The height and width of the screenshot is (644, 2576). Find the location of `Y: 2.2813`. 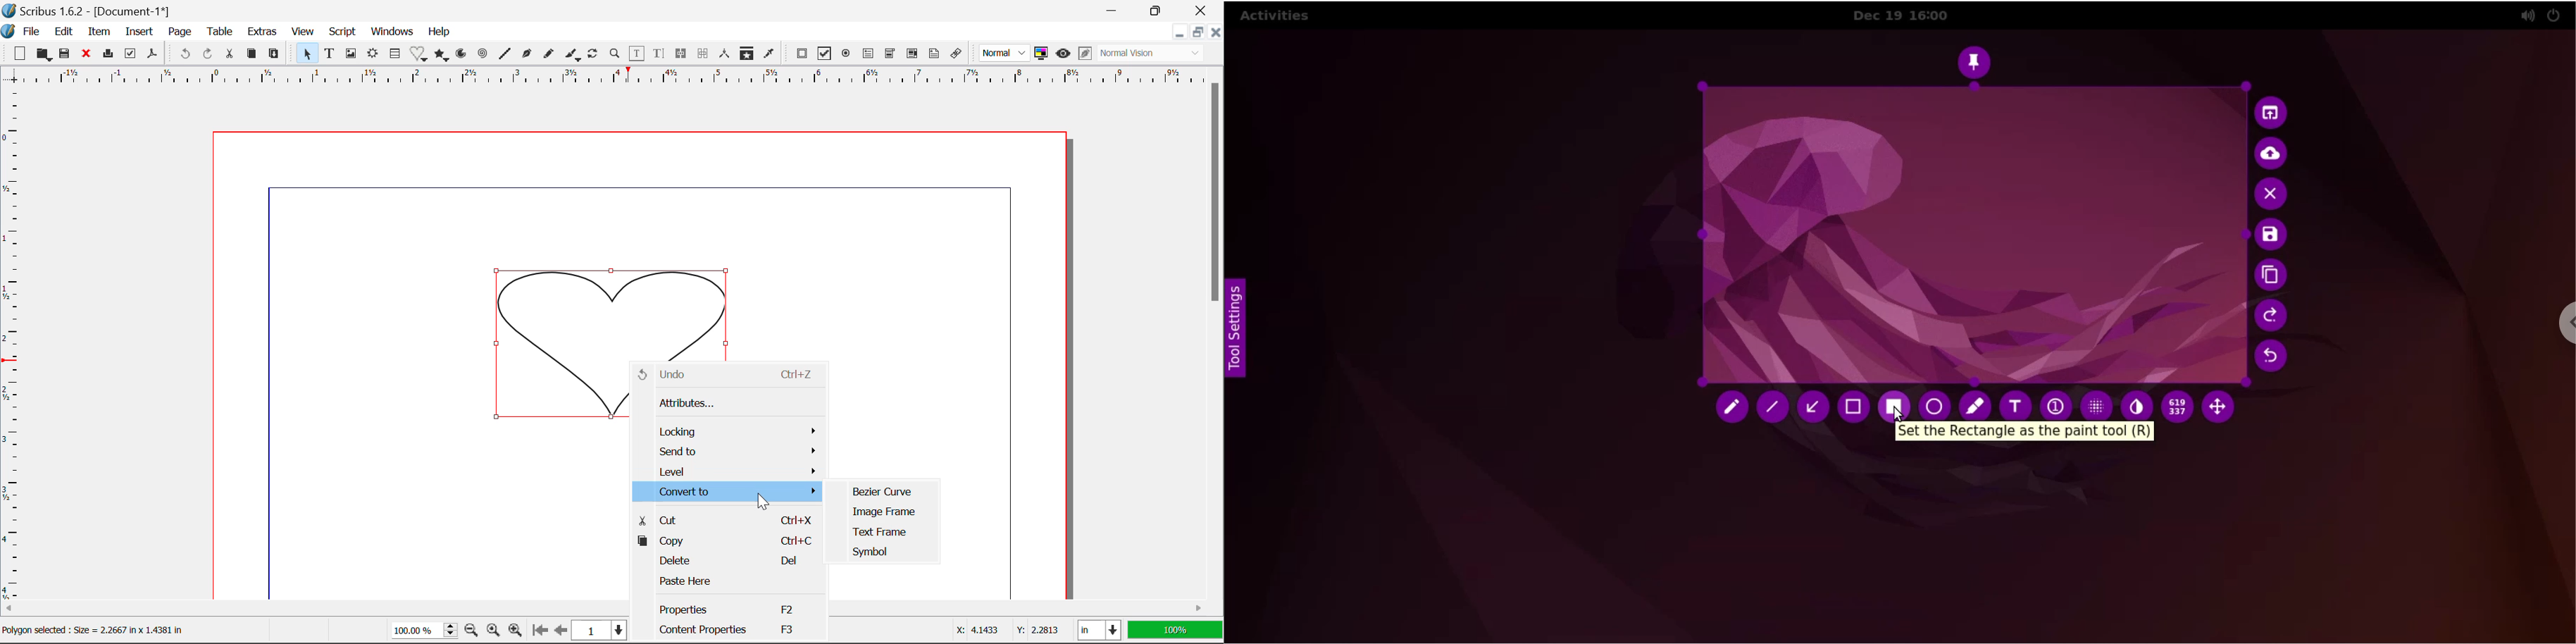

Y: 2.2813 is located at coordinates (1036, 630).